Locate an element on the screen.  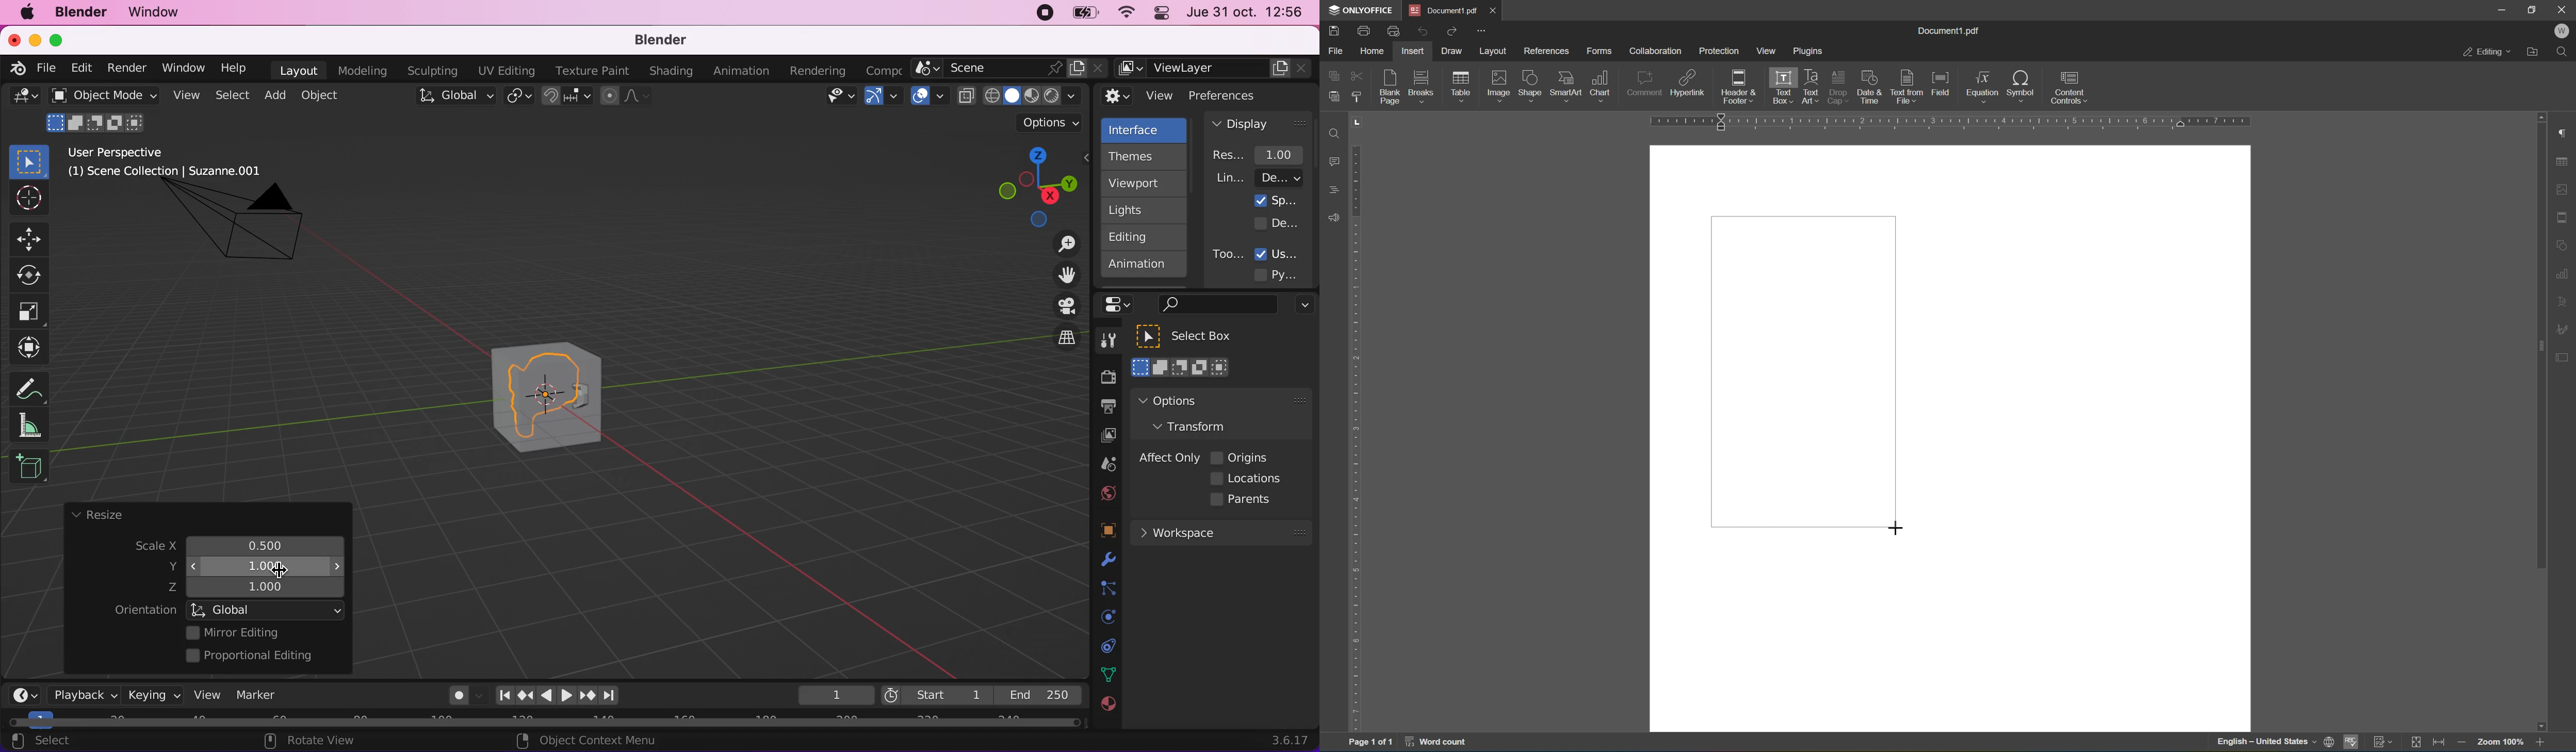
orientation is located at coordinates (145, 611).